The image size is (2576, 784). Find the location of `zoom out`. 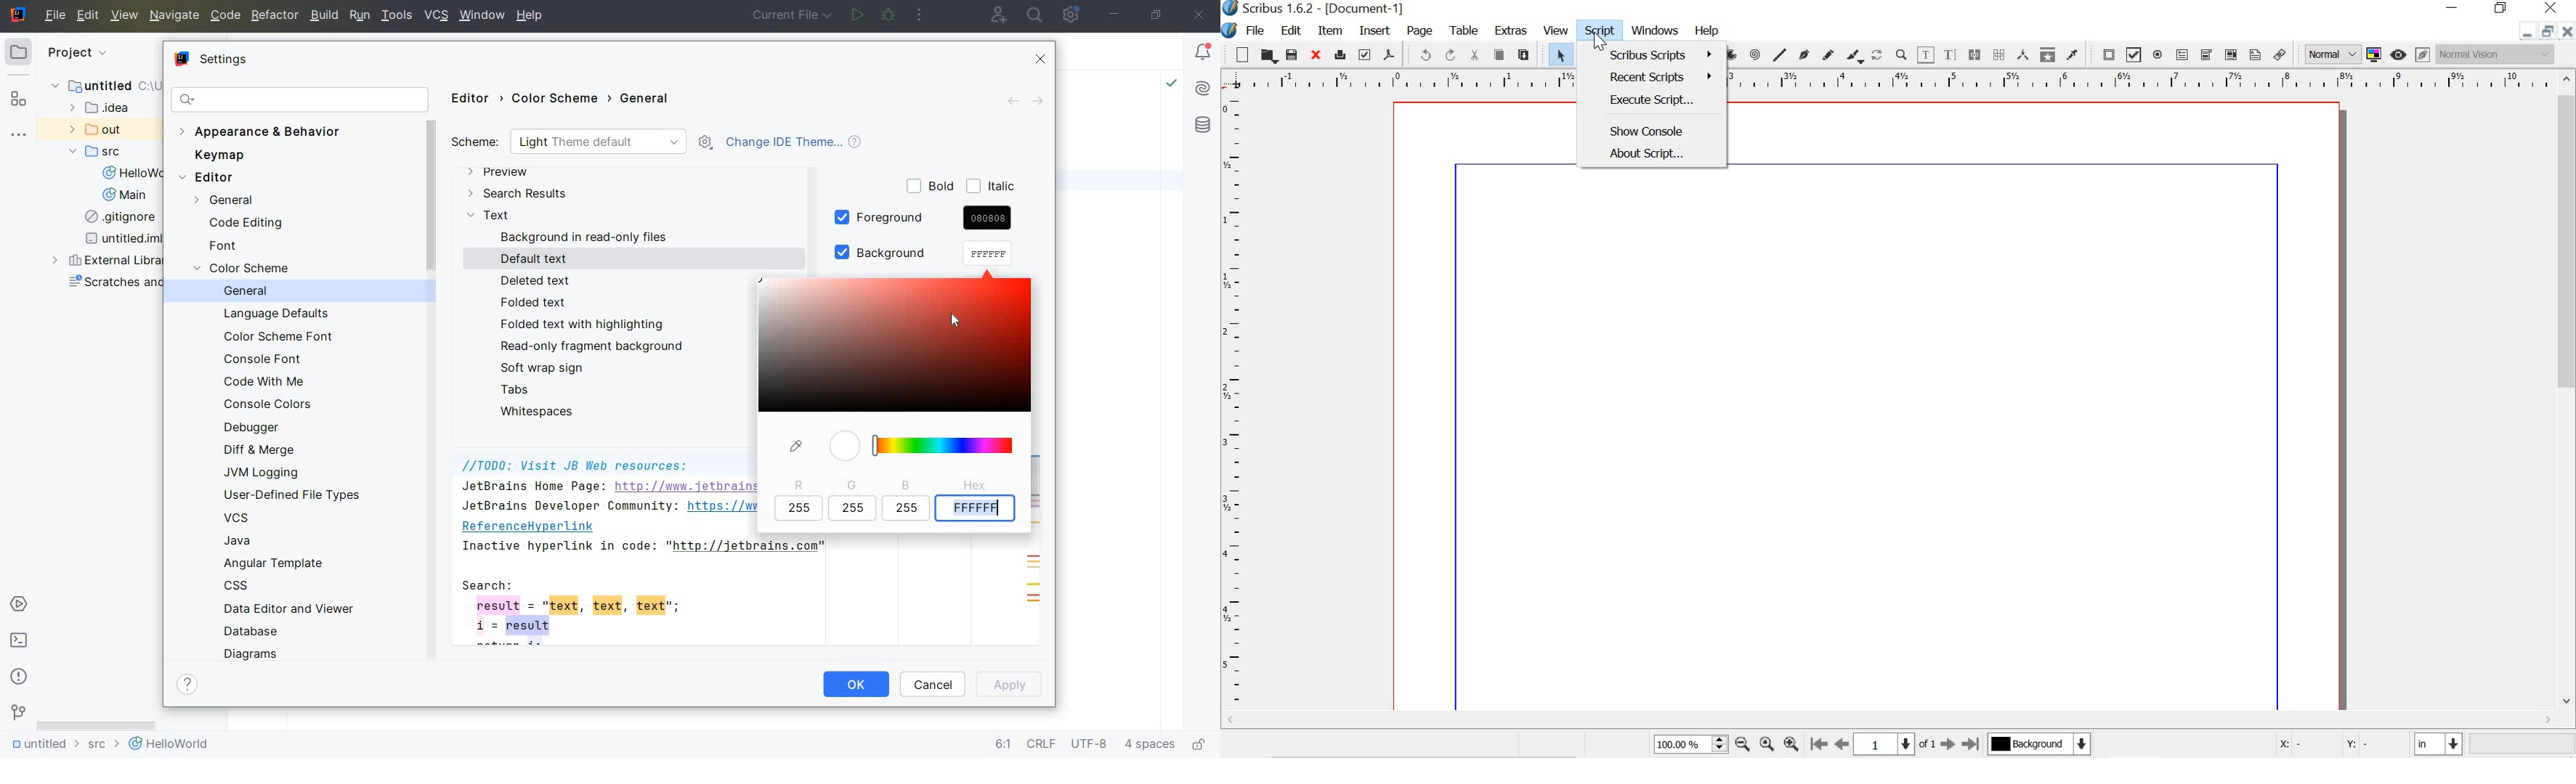

zoom out is located at coordinates (1743, 746).